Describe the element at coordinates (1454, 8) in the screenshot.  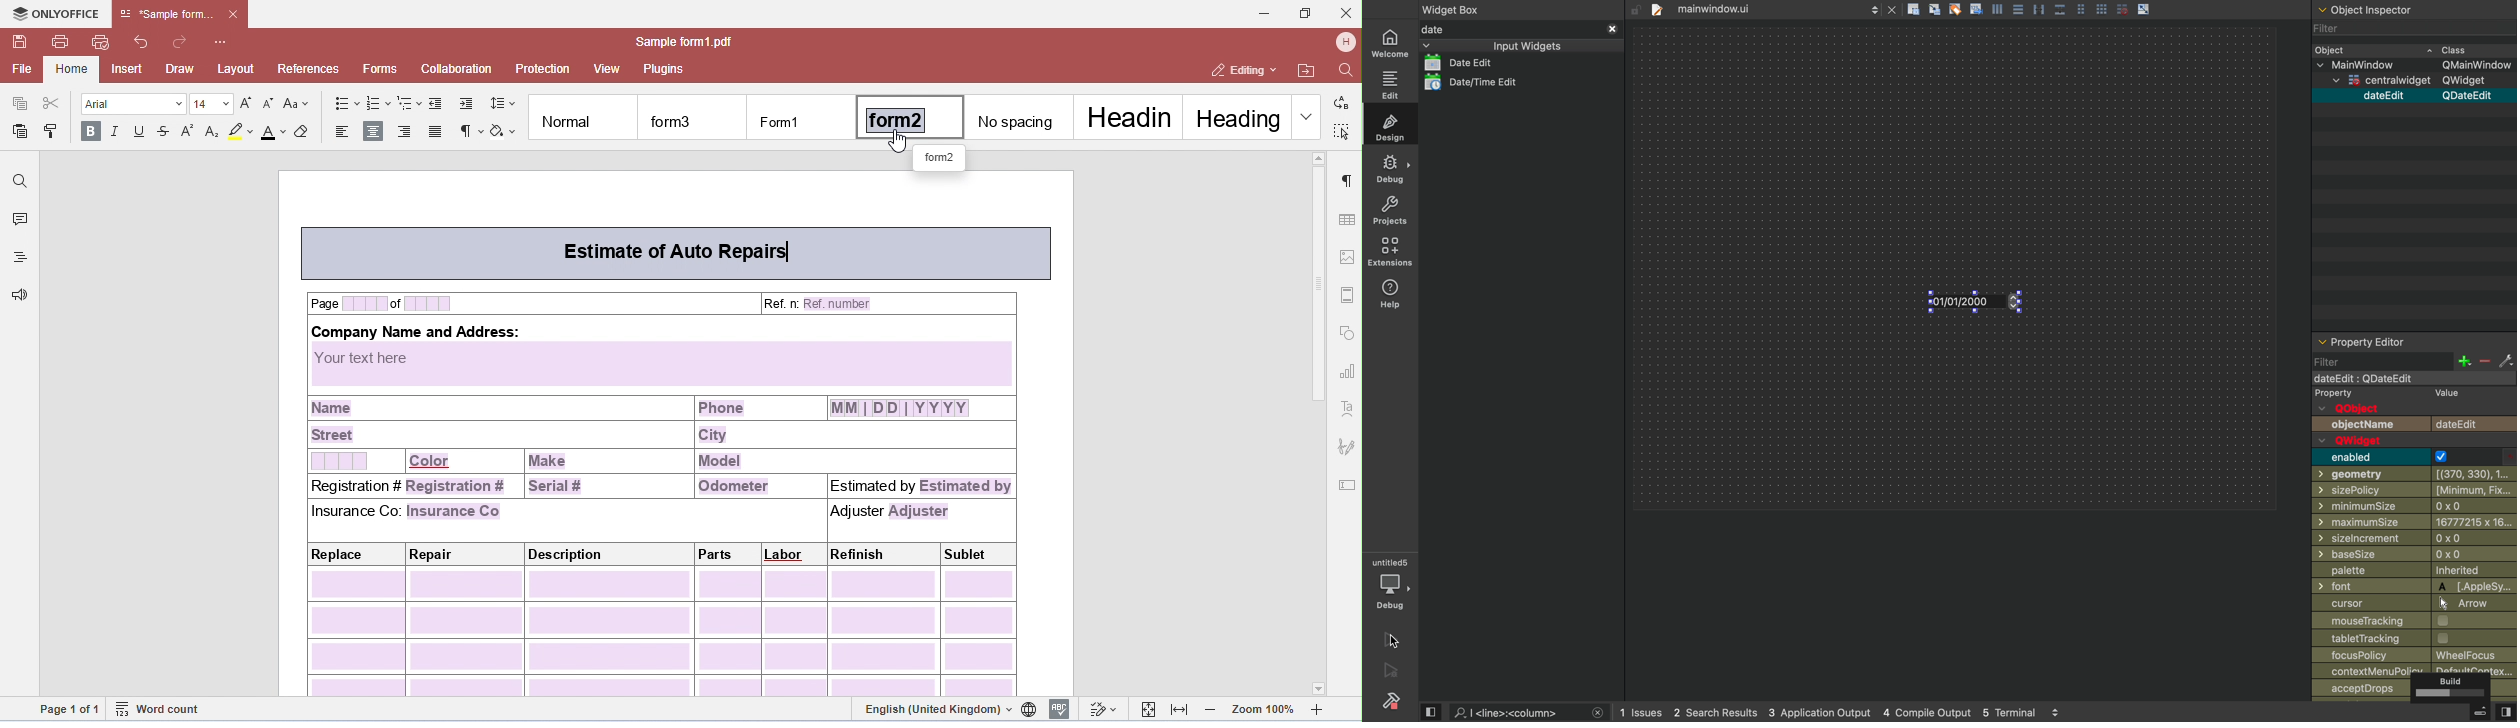
I see `widget box` at that location.